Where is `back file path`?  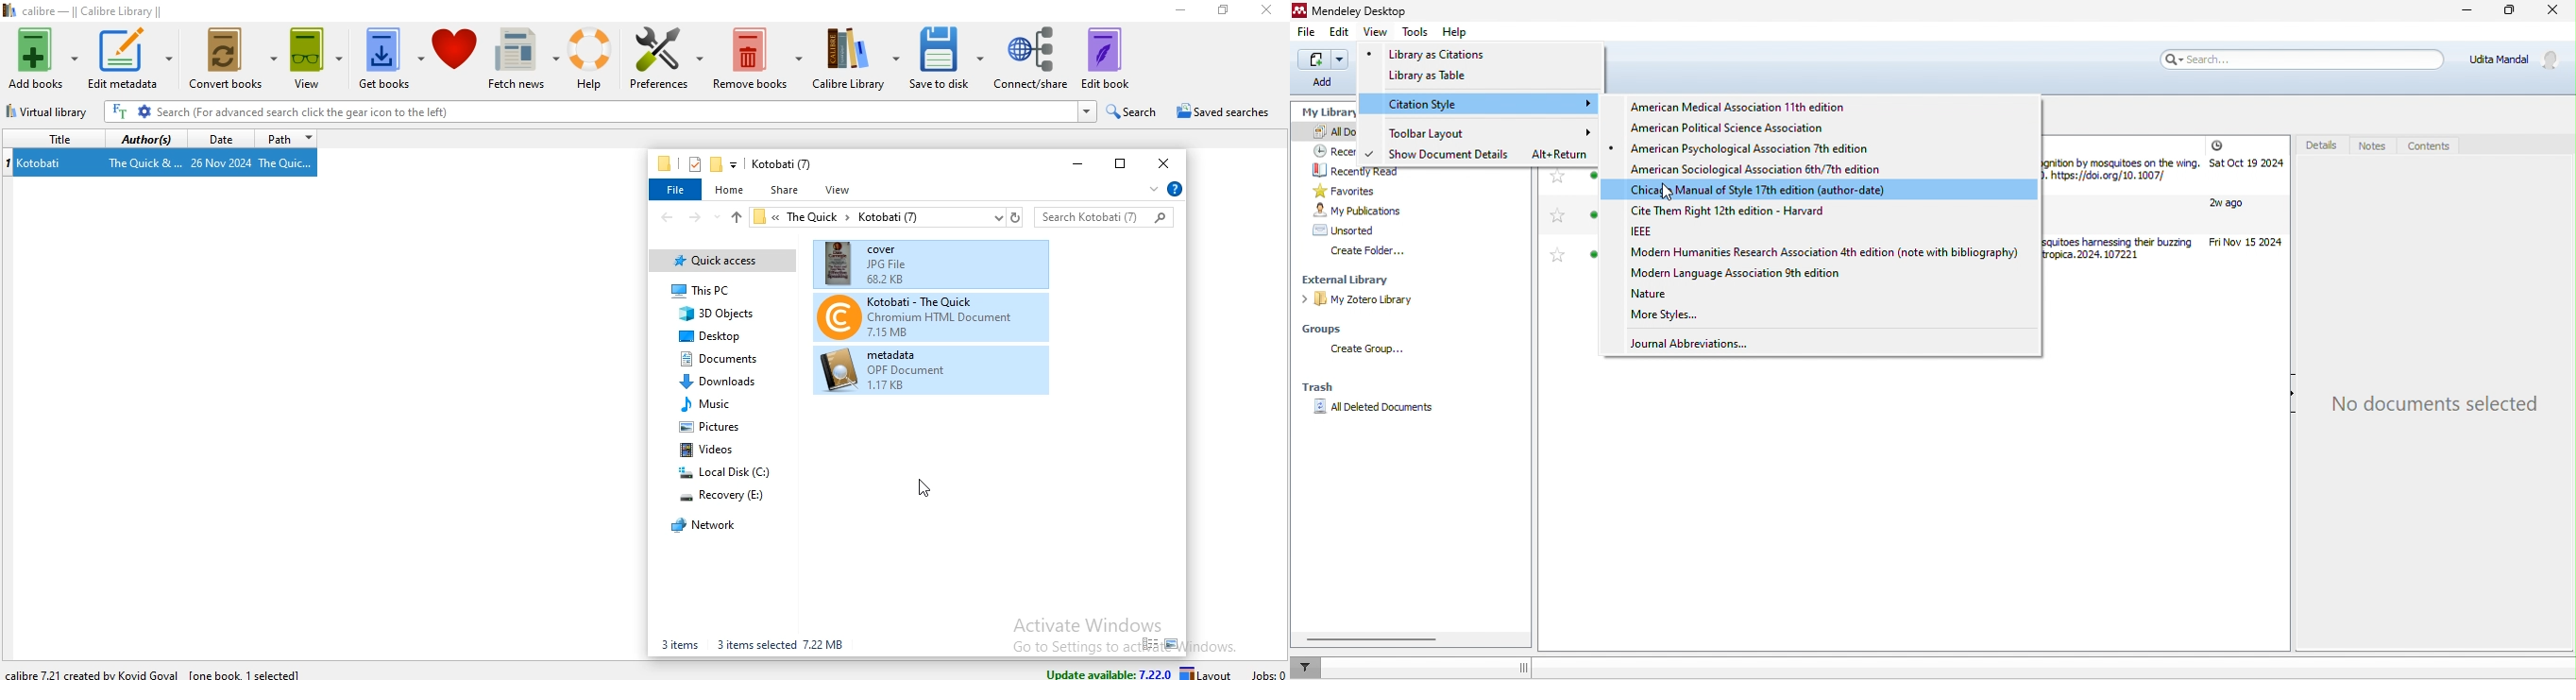 back file path is located at coordinates (666, 217).